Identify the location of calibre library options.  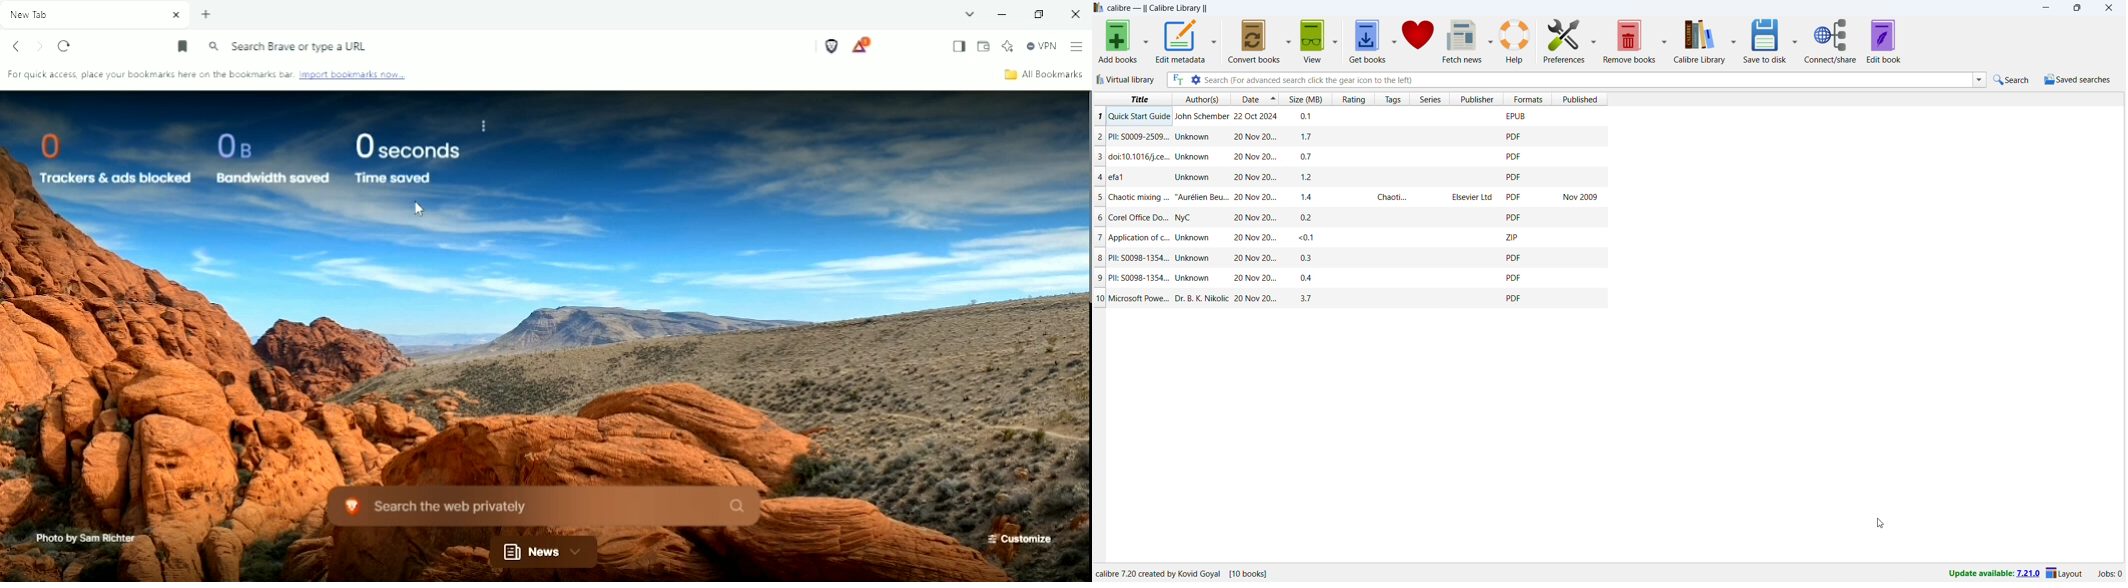
(1734, 39).